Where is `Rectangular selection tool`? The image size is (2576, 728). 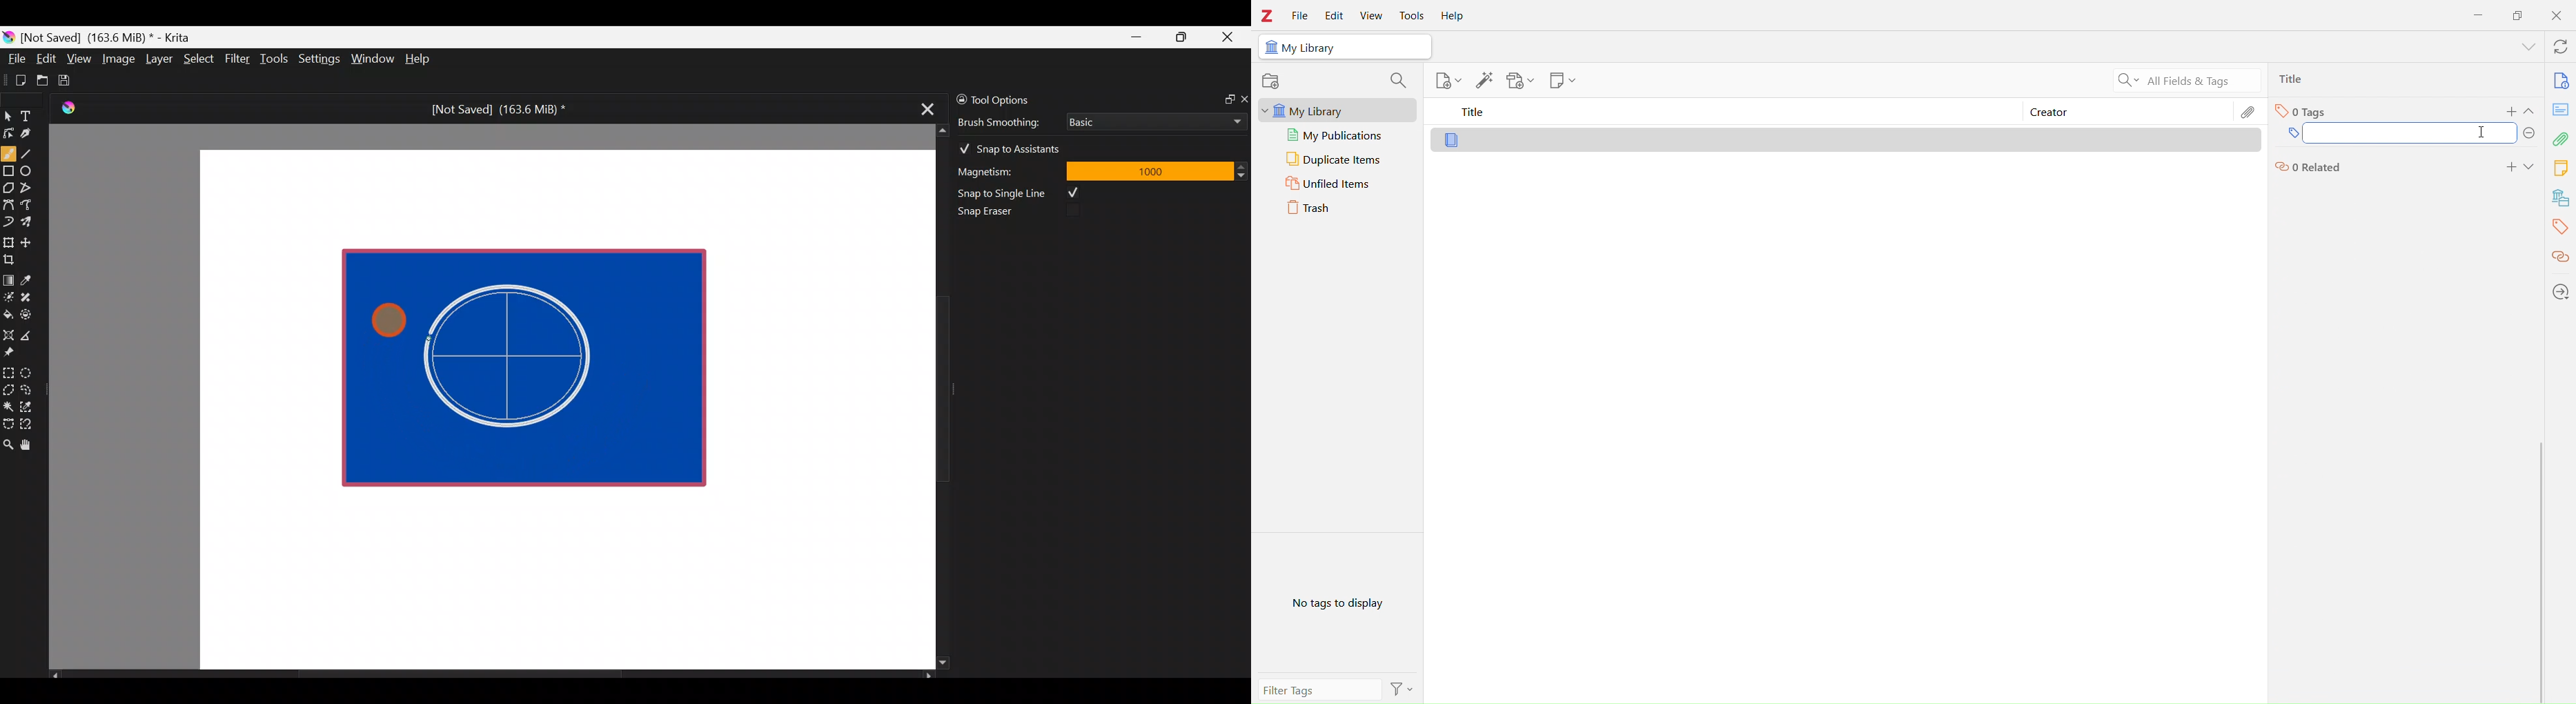
Rectangular selection tool is located at coordinates (11, 370).